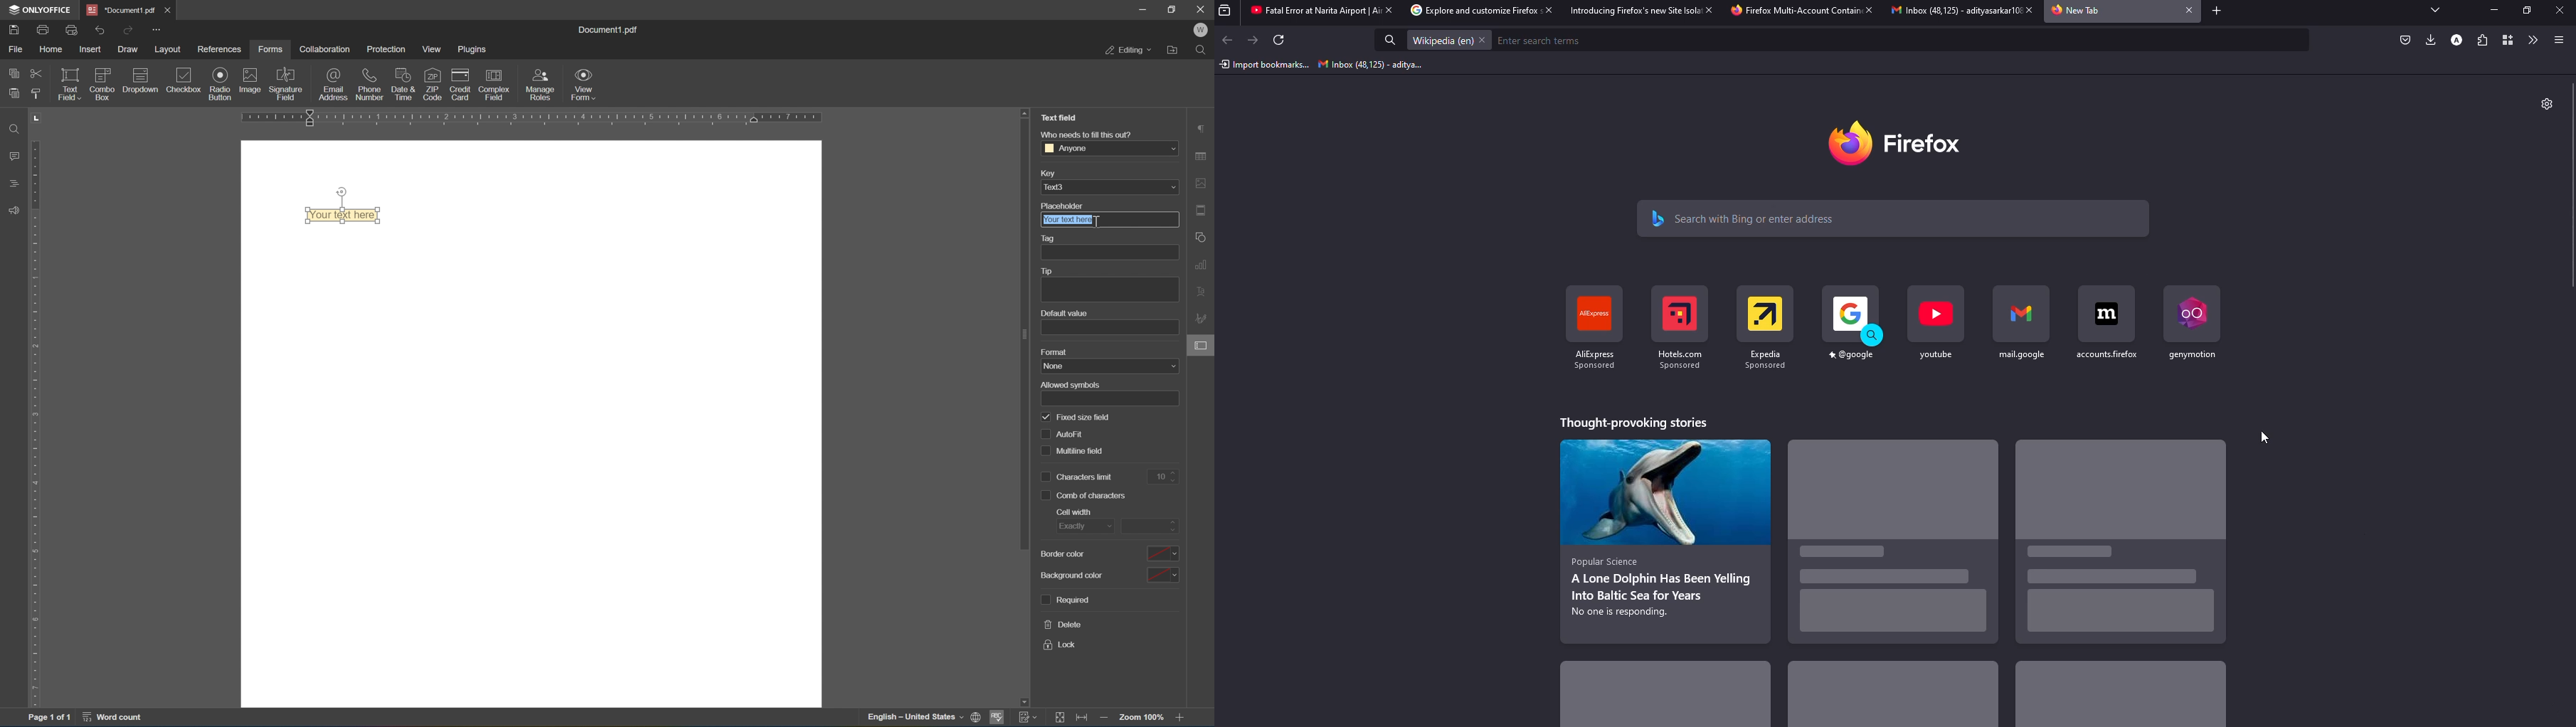 This screenshot has height=728, width=2576. What do you see at coordinates (52, 50) in the screenshot?
I see `home` at bounding box center [52, 50].